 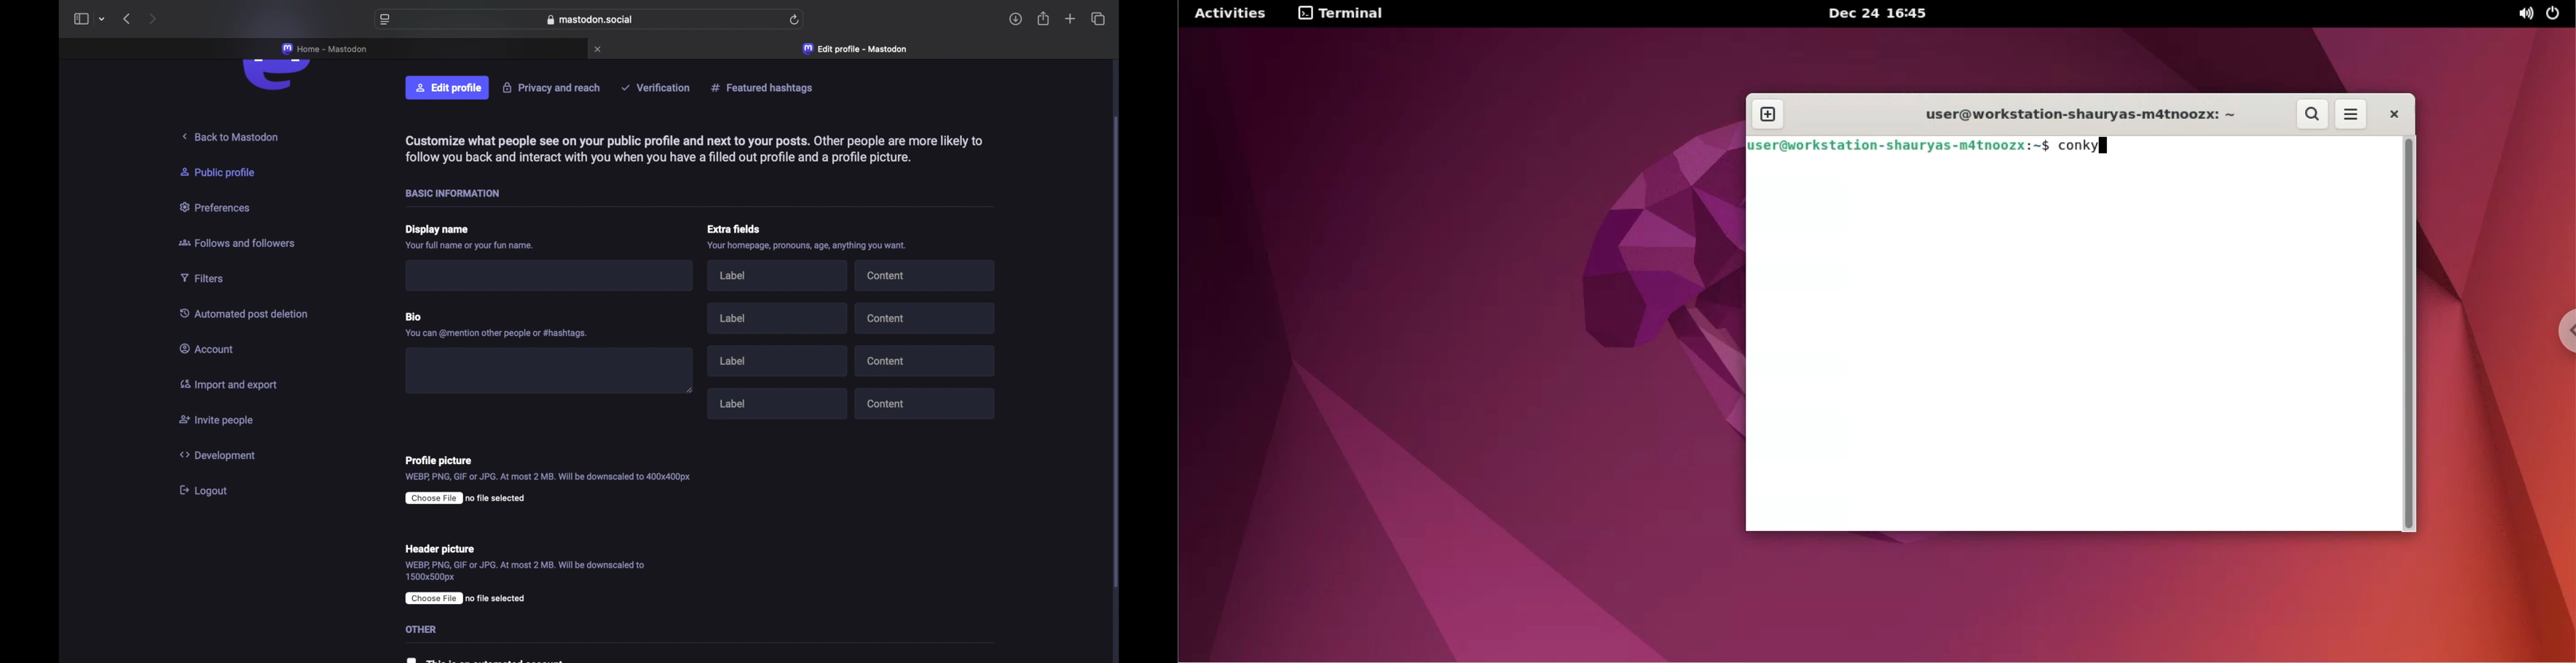 What do you see at coordinates (590, 20) in the screenshot?
I see `web address` at bounding box center [590, 20].